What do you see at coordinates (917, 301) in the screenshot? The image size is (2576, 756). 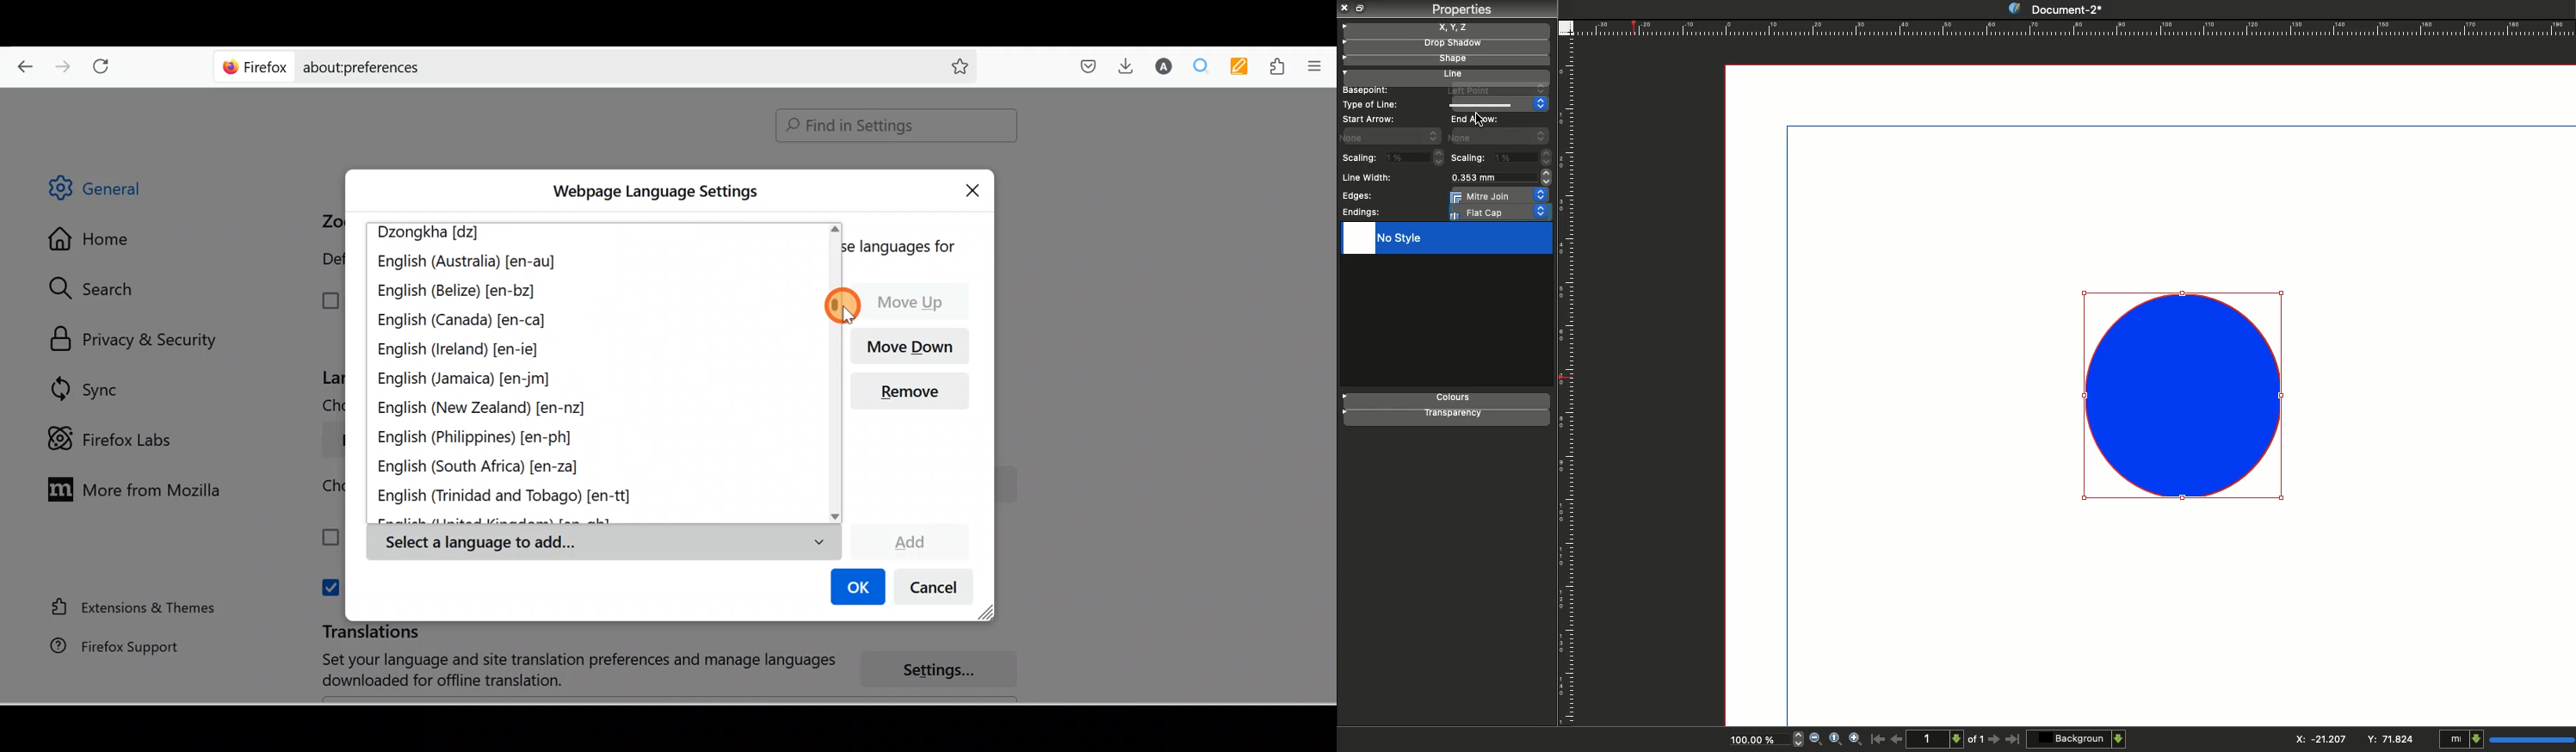 I see `Move up` at bounding box center [917, 301].